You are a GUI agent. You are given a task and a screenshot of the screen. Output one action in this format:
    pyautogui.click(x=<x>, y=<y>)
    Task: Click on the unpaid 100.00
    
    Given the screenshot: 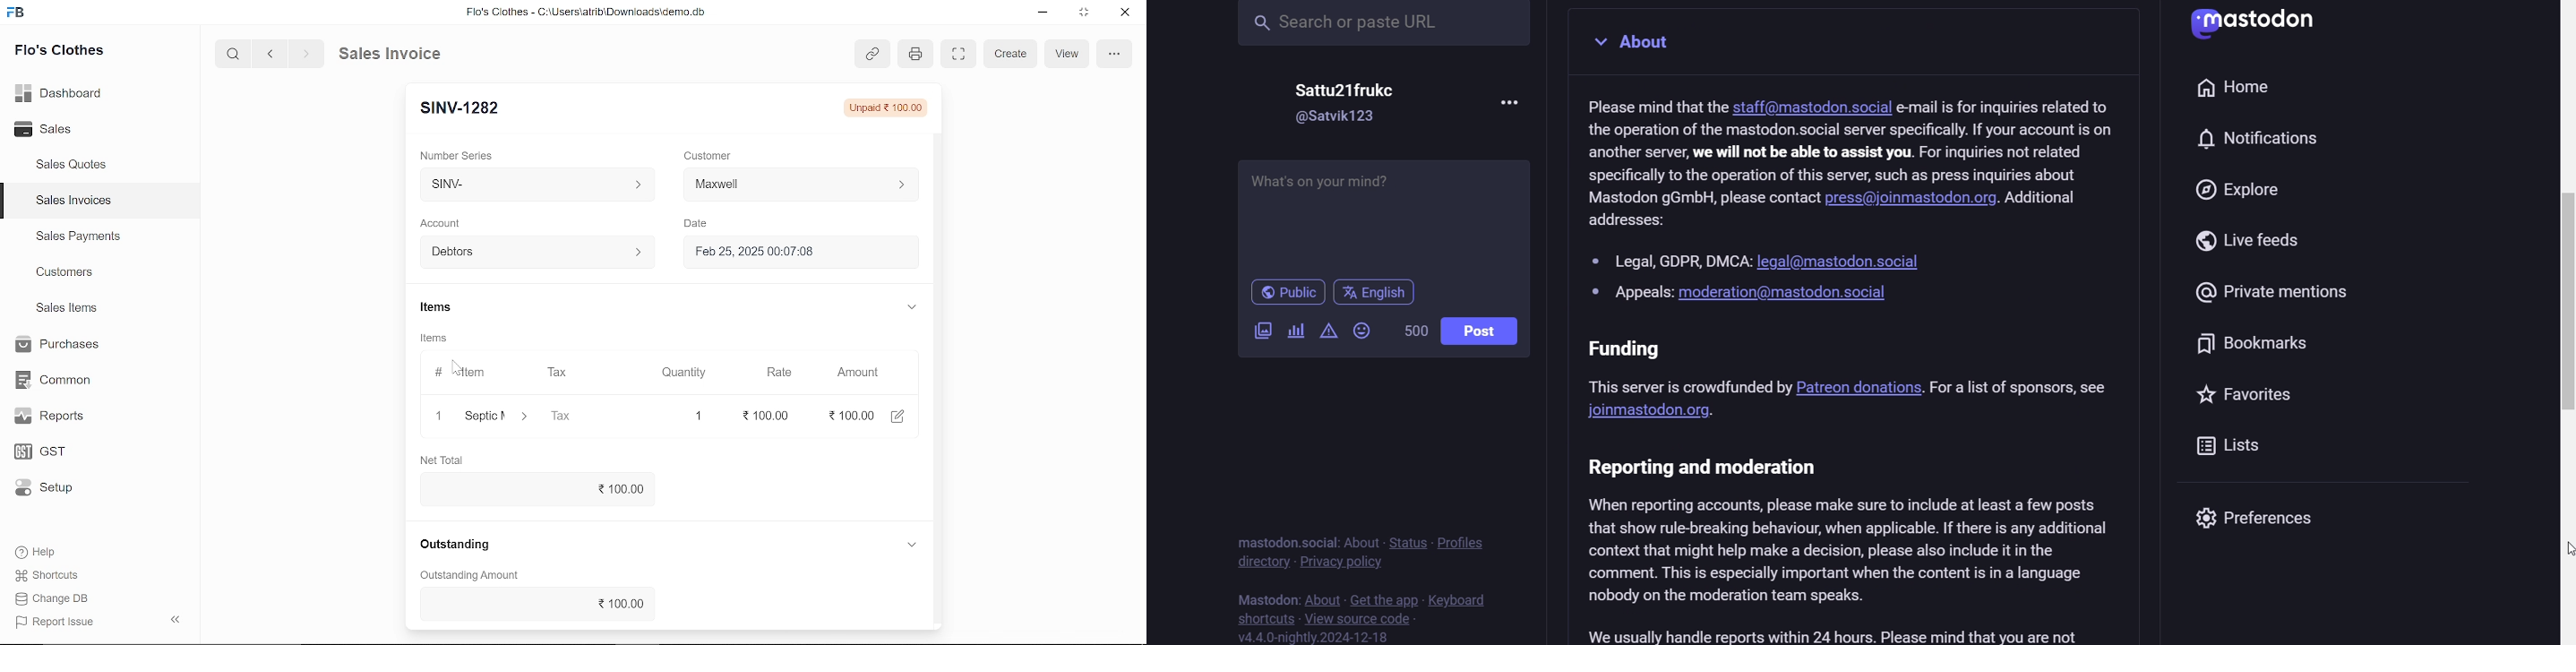 What is the action you would take?
    pyautogui.click(x=889, y=107)
    